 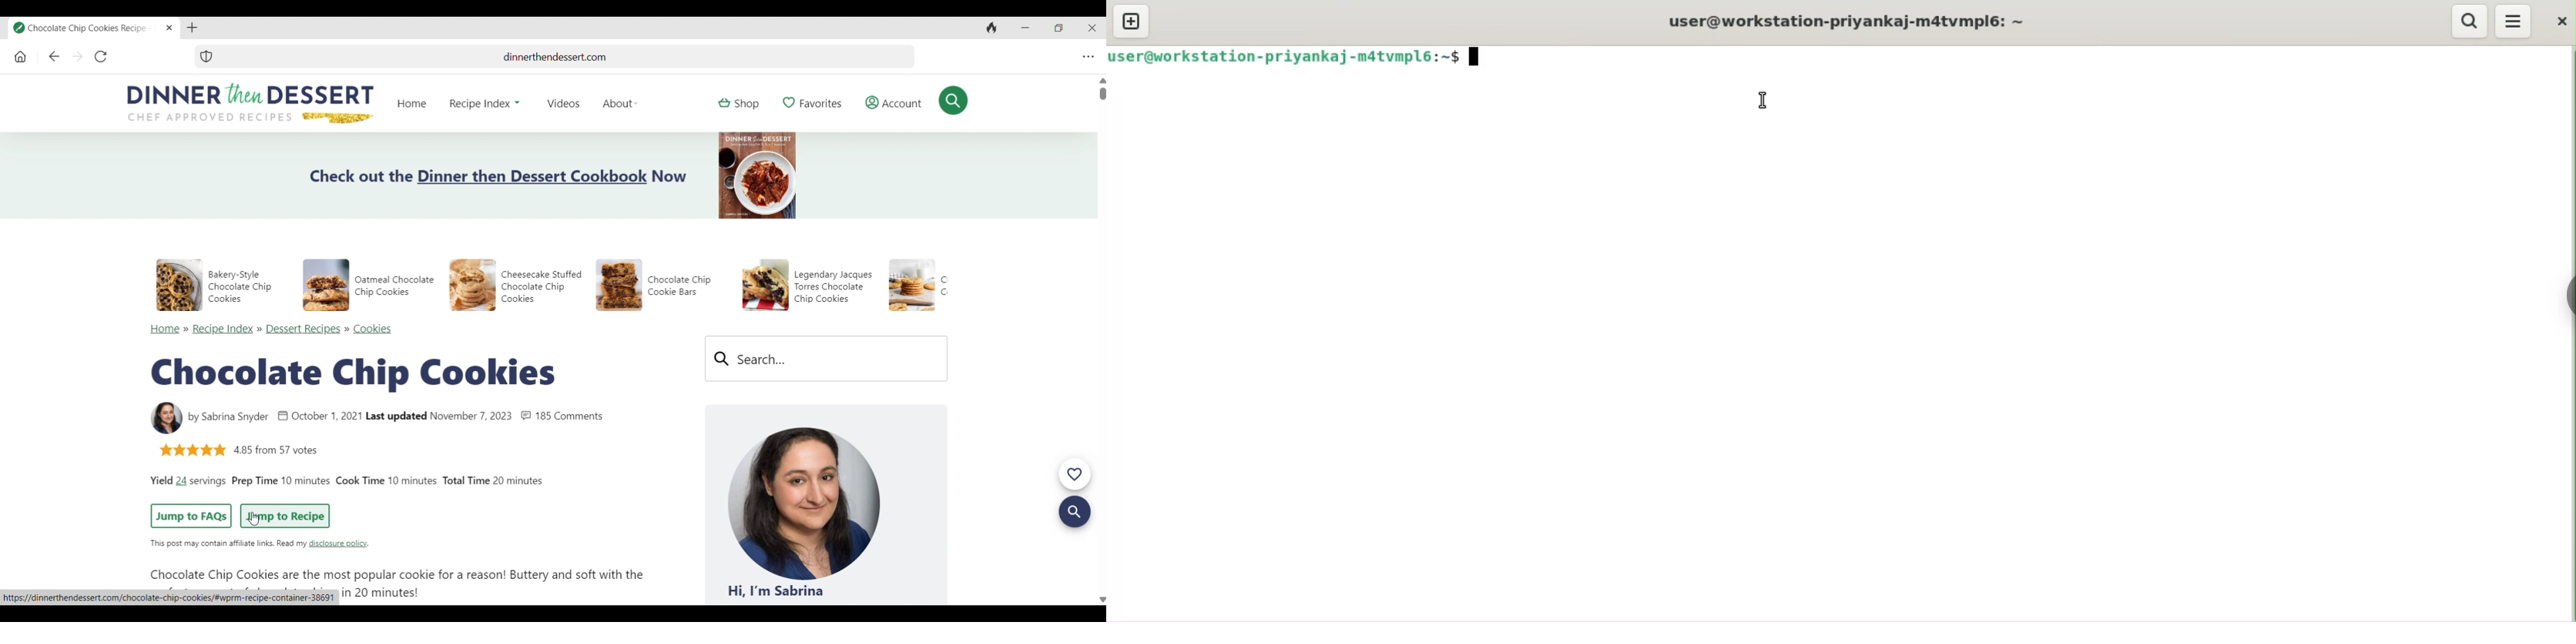 What do you see at coordinates (2567, 293) in the screenshot?
I see `chrome option` at bounding box center [2567, 293].